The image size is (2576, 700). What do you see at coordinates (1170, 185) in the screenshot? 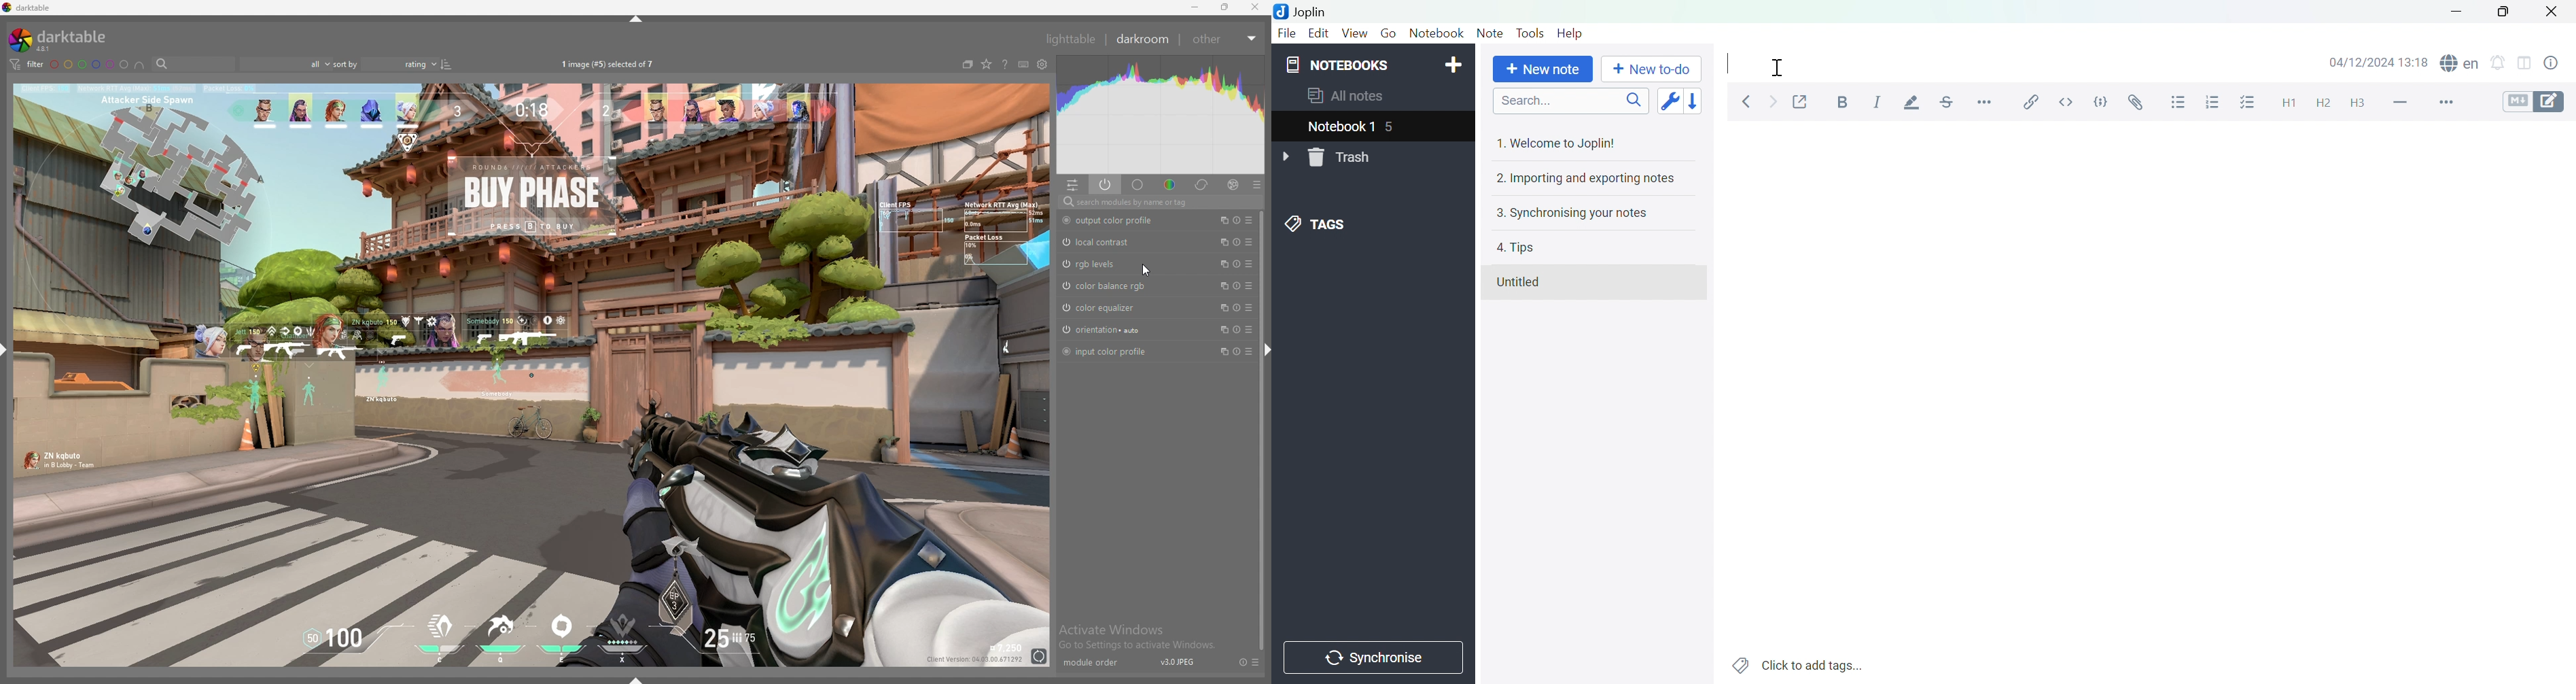
I see `color` at bounding box center [1170, 185].